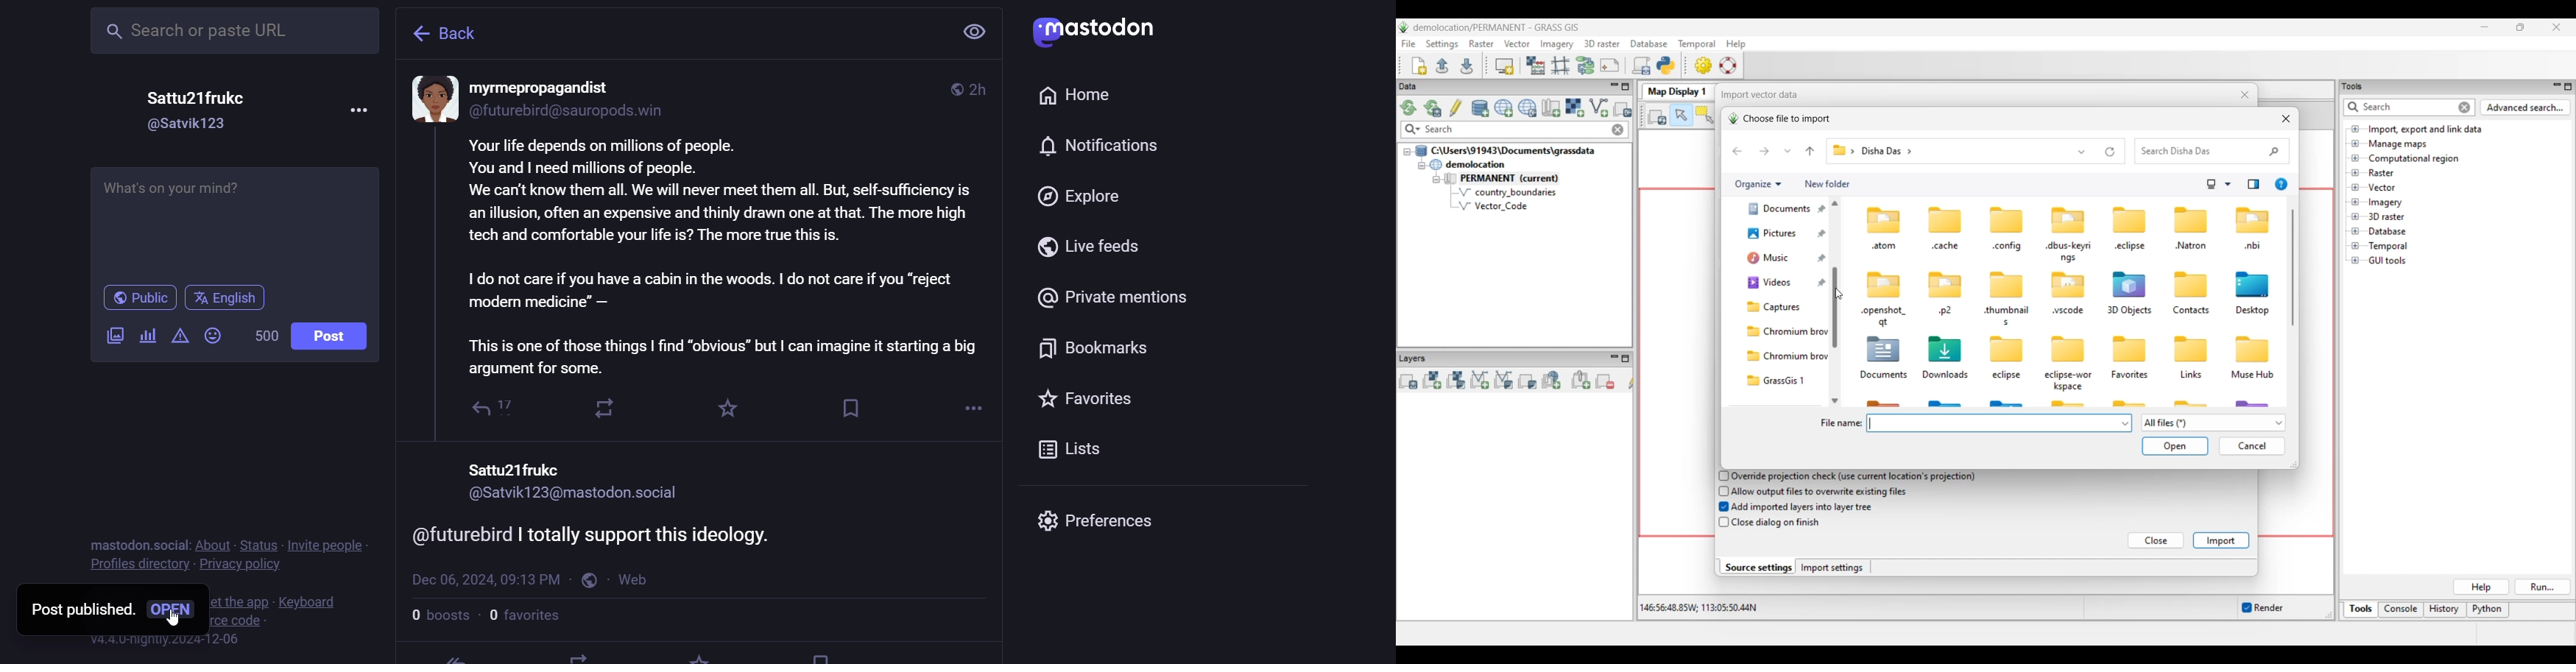 Image resolution: width=2576 pixels, height=672 pixels. Describe the element at coordinates (189, 124) in the screenshot. I see `@Satvik123` at that location.